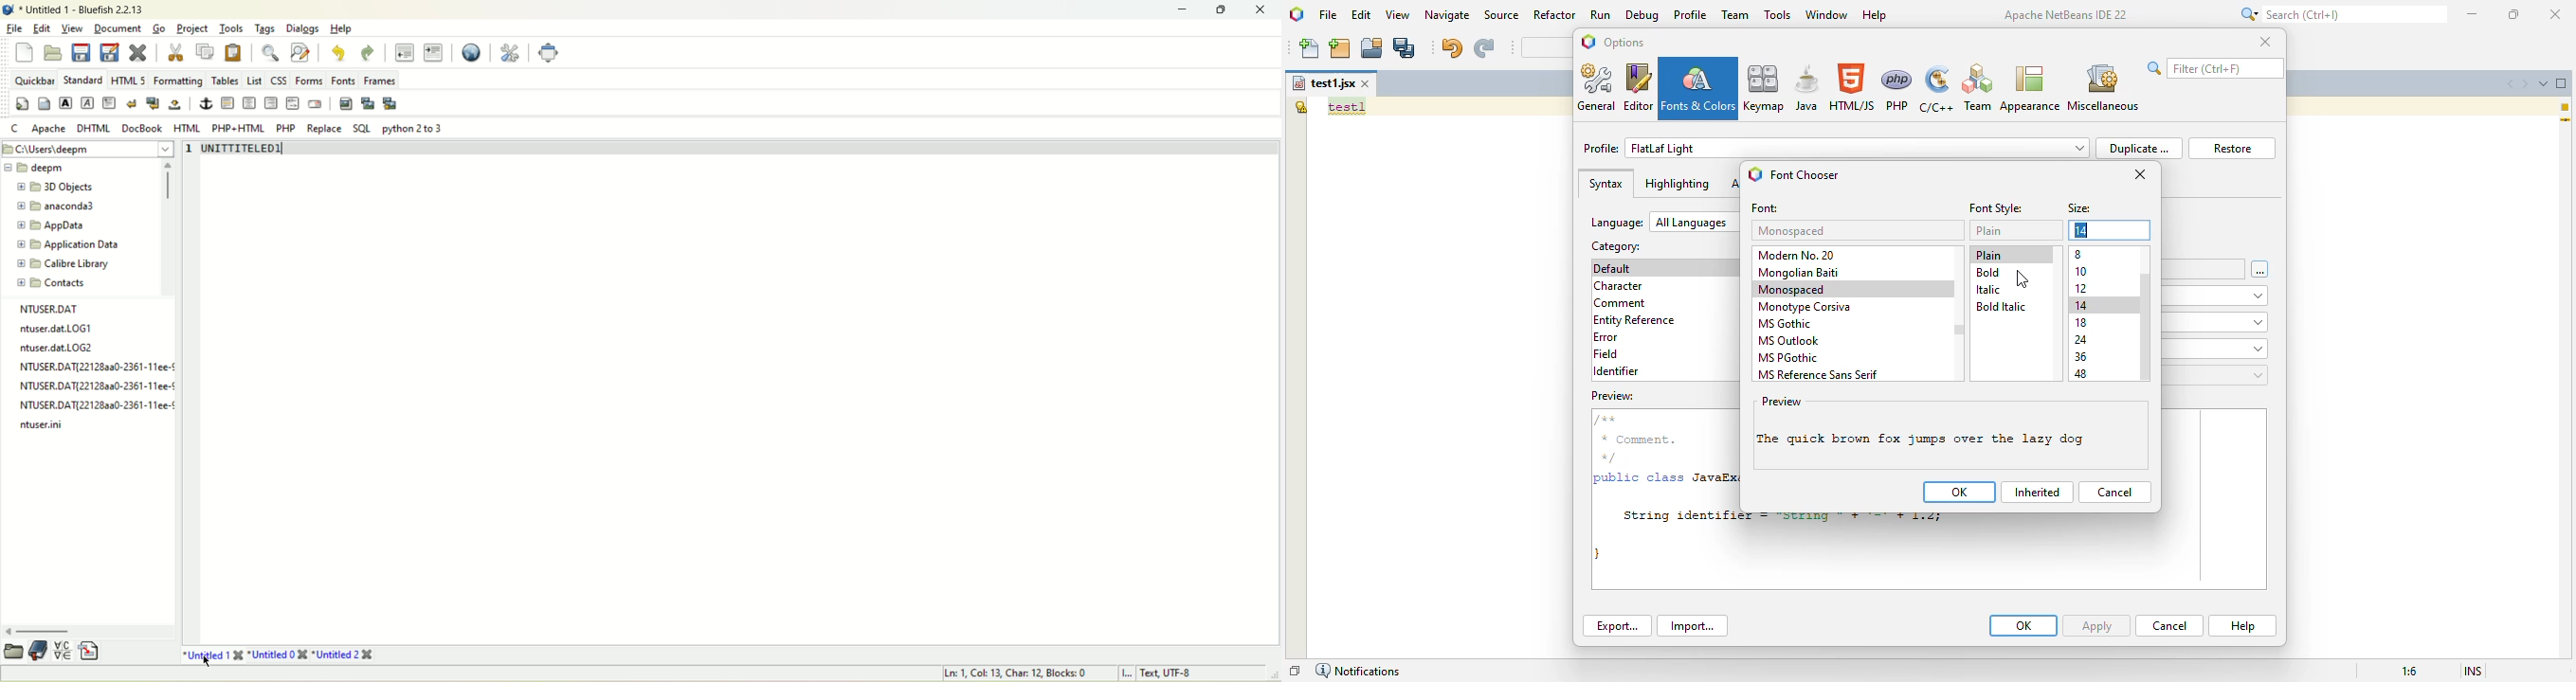  I want to click on undo, so click(1451, 47).